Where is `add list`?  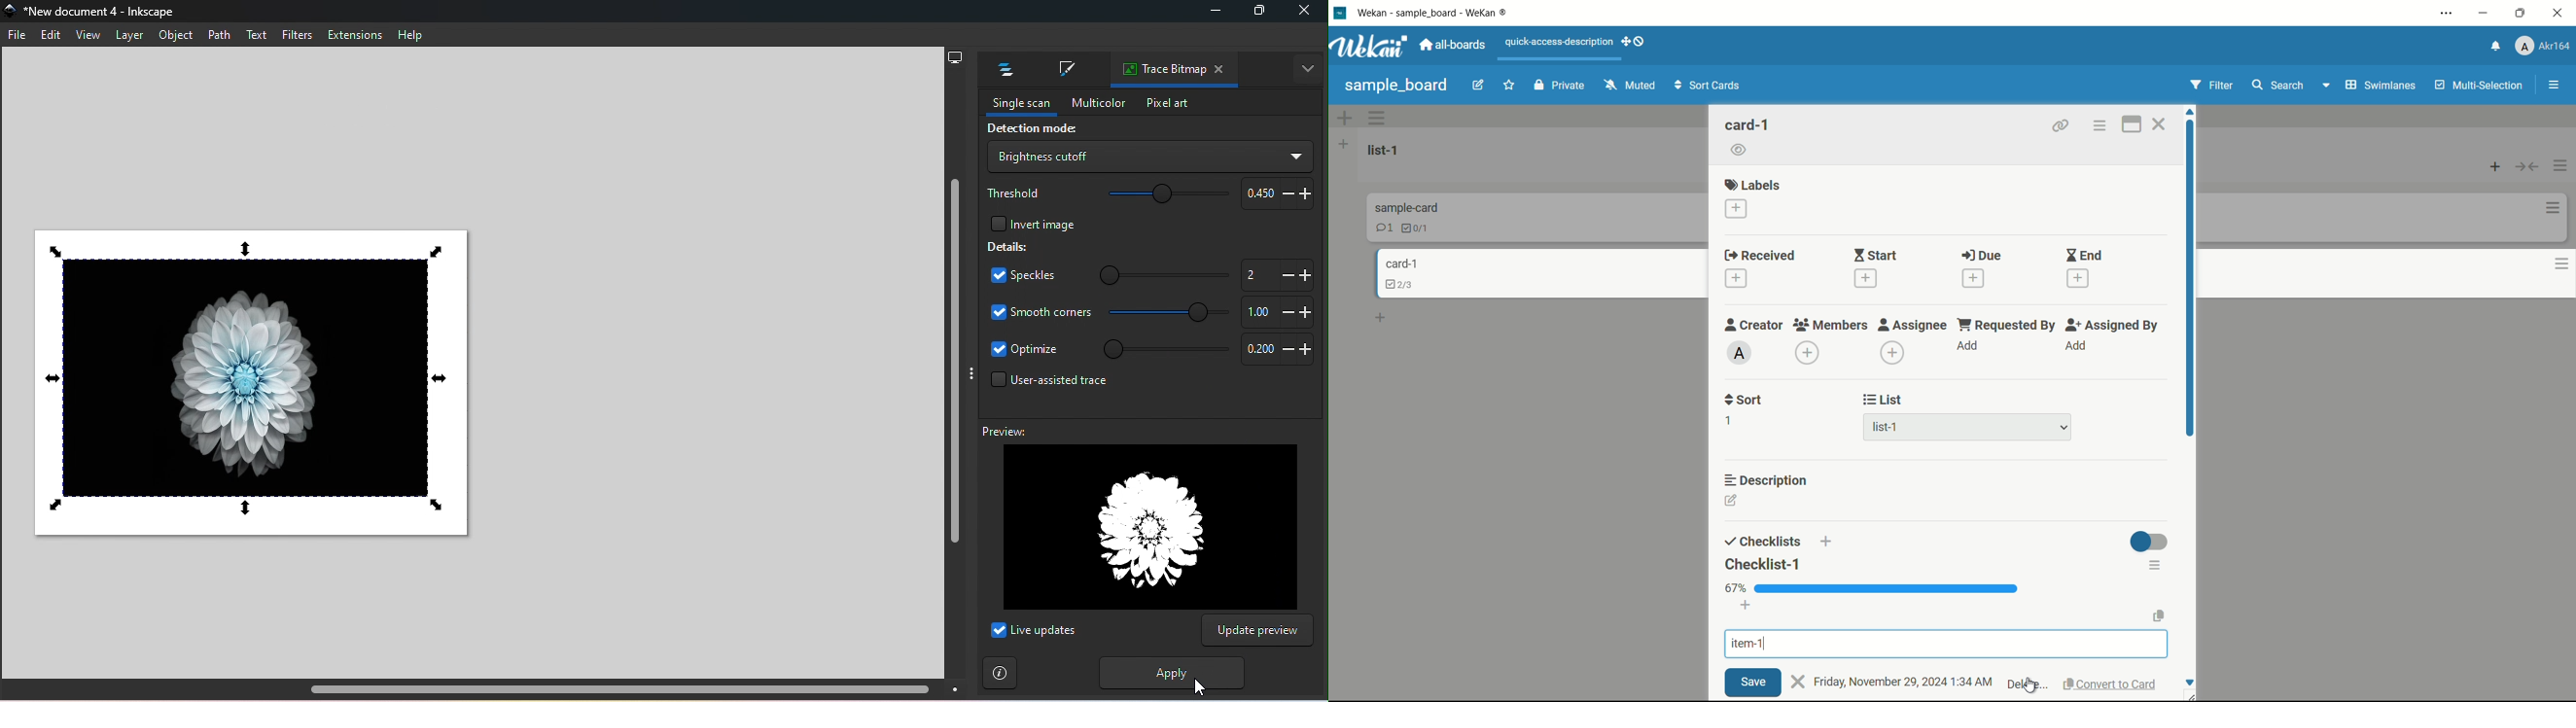 add list is located at coordinates (1343, 144).